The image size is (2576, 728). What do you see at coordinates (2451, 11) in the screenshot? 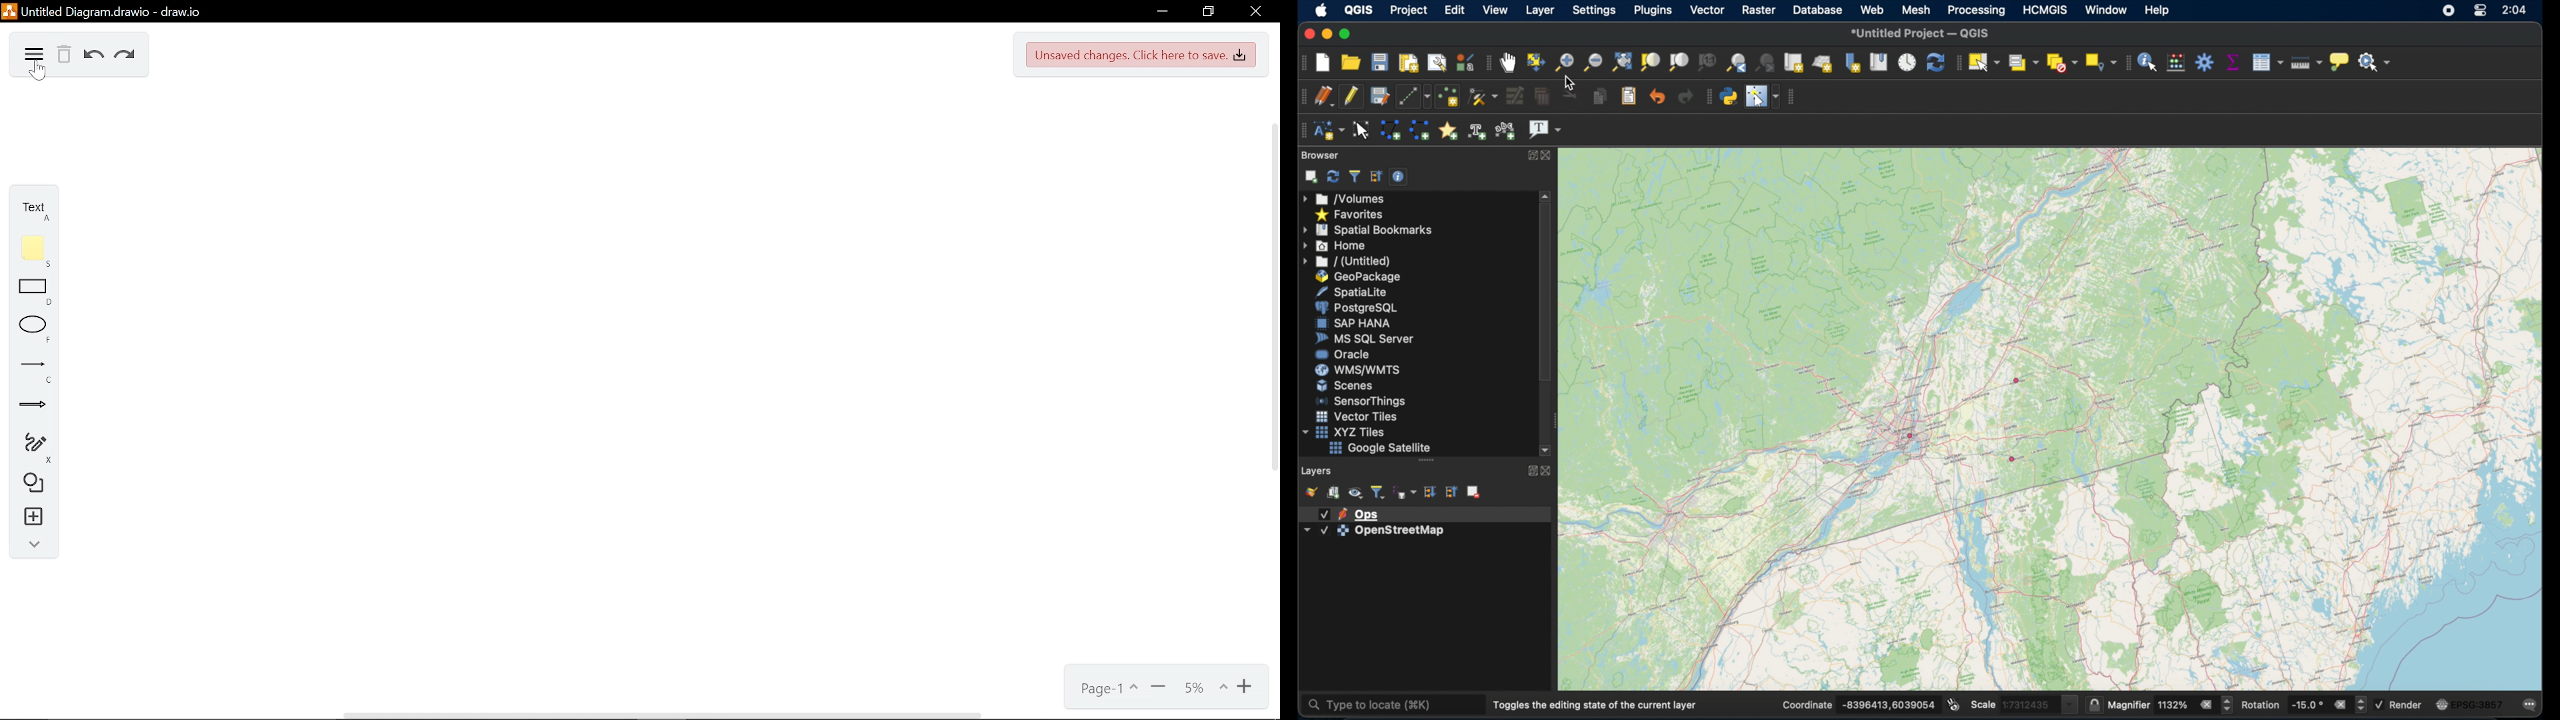
I see `screen recorder icon` at bounding box center [2451, 11].